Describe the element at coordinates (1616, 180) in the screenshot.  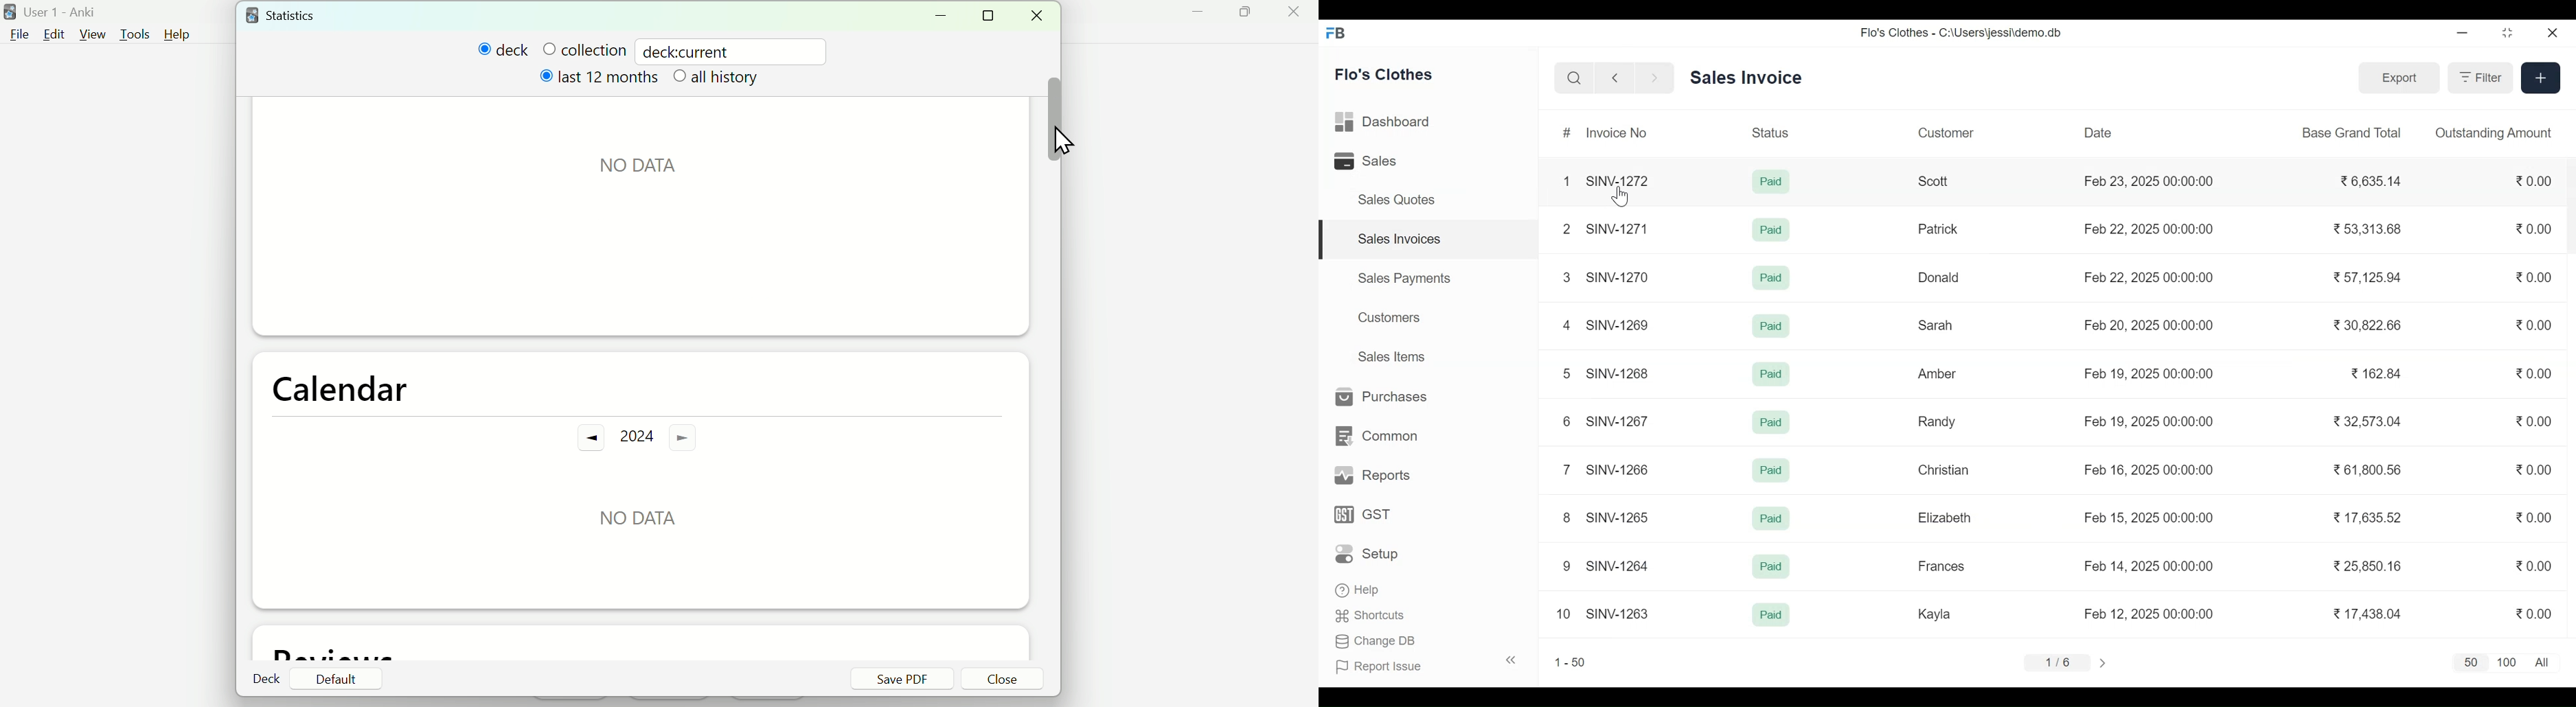
I see `SINV-1272` at that location.